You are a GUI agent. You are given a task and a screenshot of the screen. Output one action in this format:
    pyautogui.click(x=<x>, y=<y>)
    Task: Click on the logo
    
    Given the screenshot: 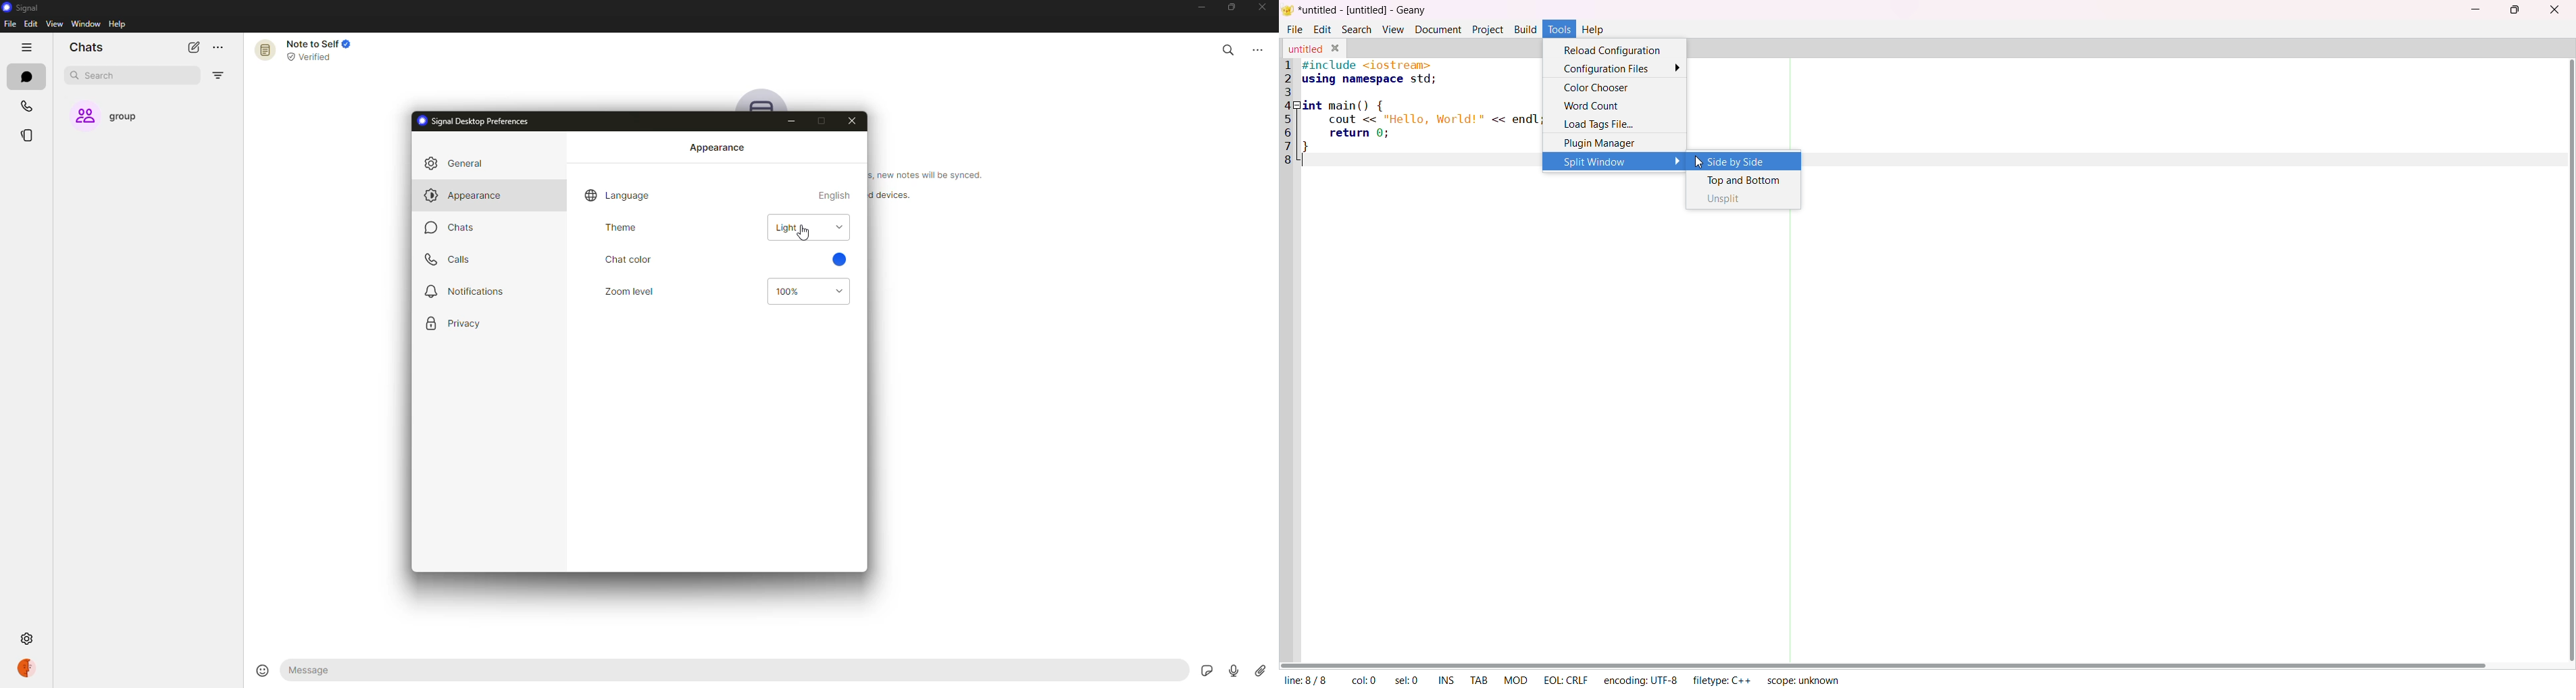 What is the action you would take?
    pyautogui.click(x=1289, y=9)
    